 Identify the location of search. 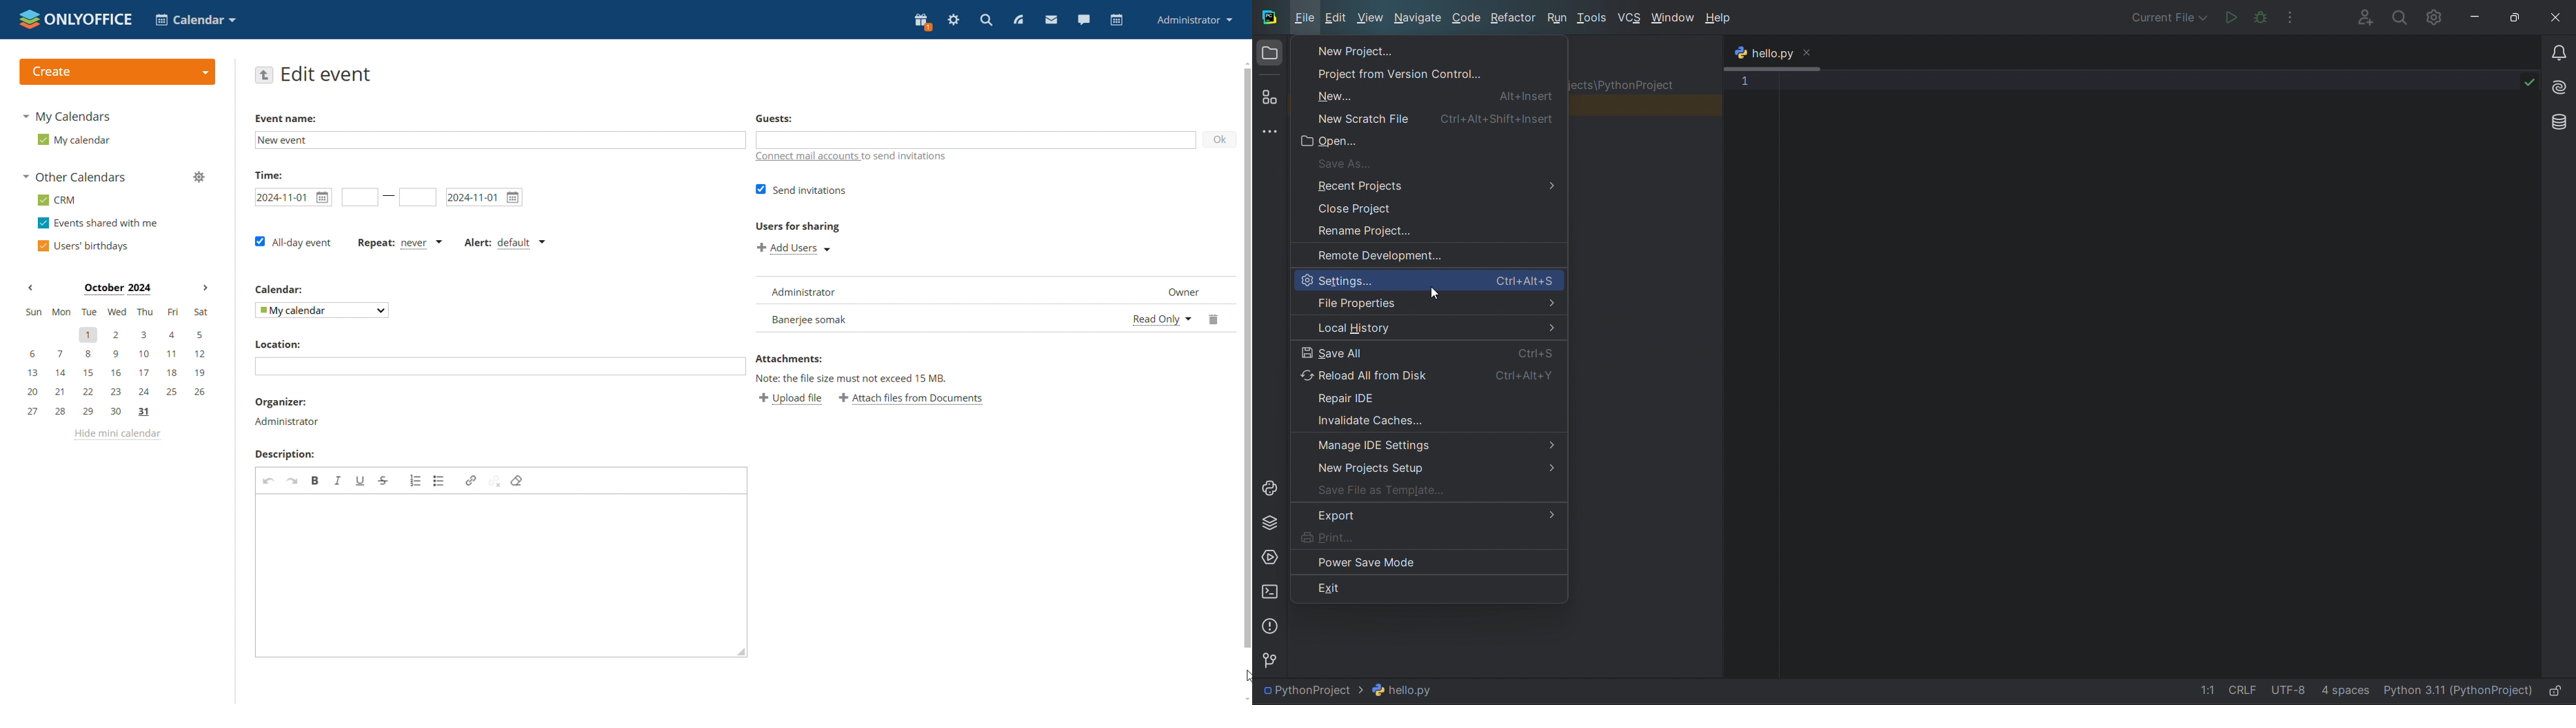
(2397, 18).